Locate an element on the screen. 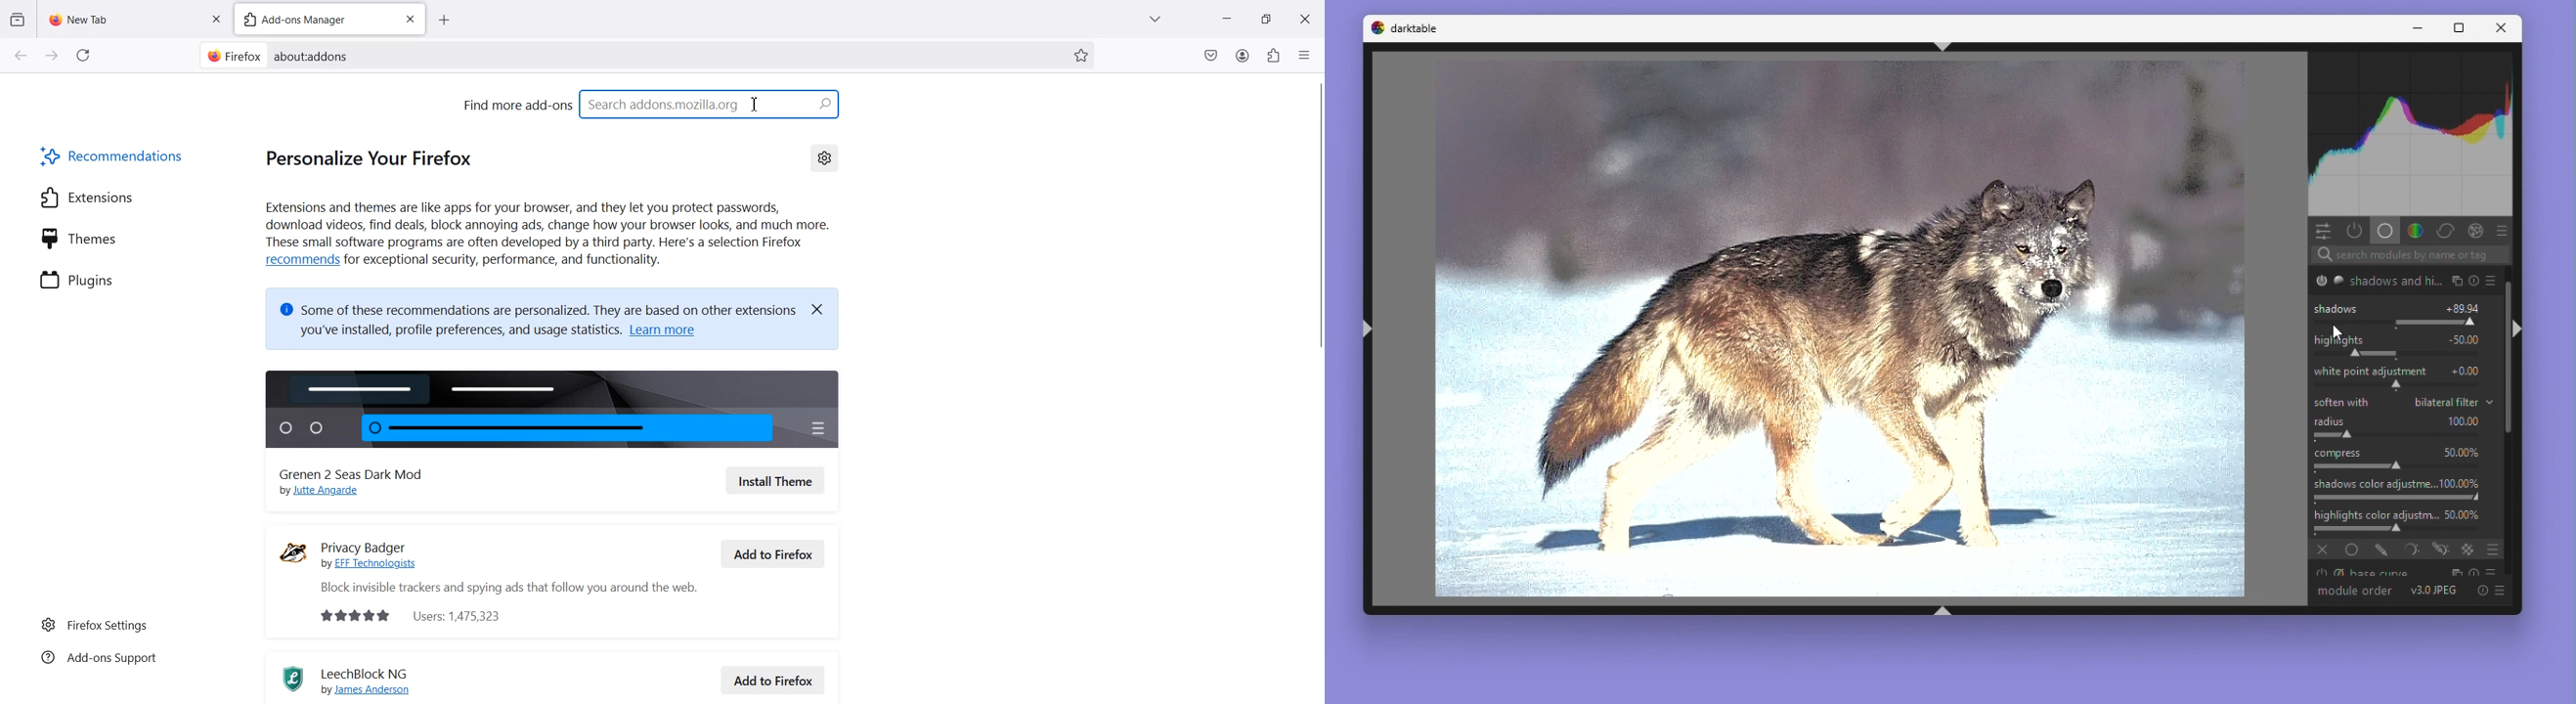 This screenshot has width=2576, height=728. Close is located at coordinates (1305, 18).